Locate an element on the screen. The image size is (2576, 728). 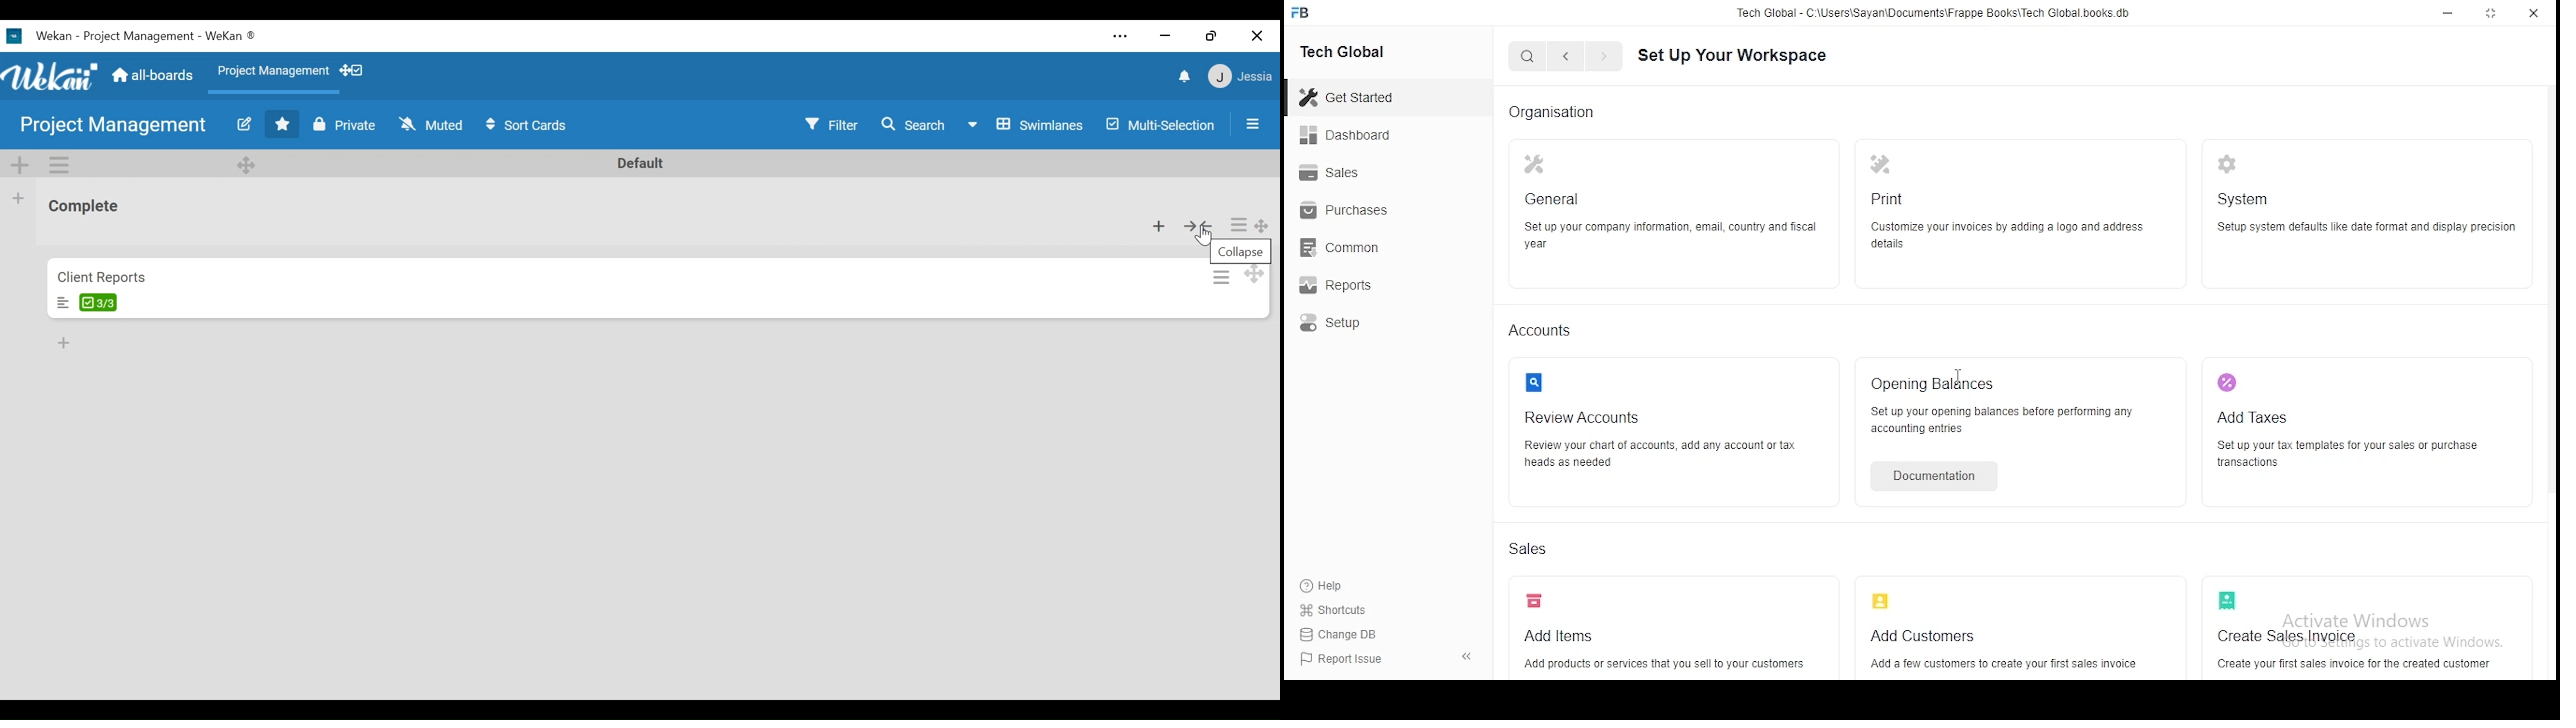
close  is located at coordinates (2532, 14).